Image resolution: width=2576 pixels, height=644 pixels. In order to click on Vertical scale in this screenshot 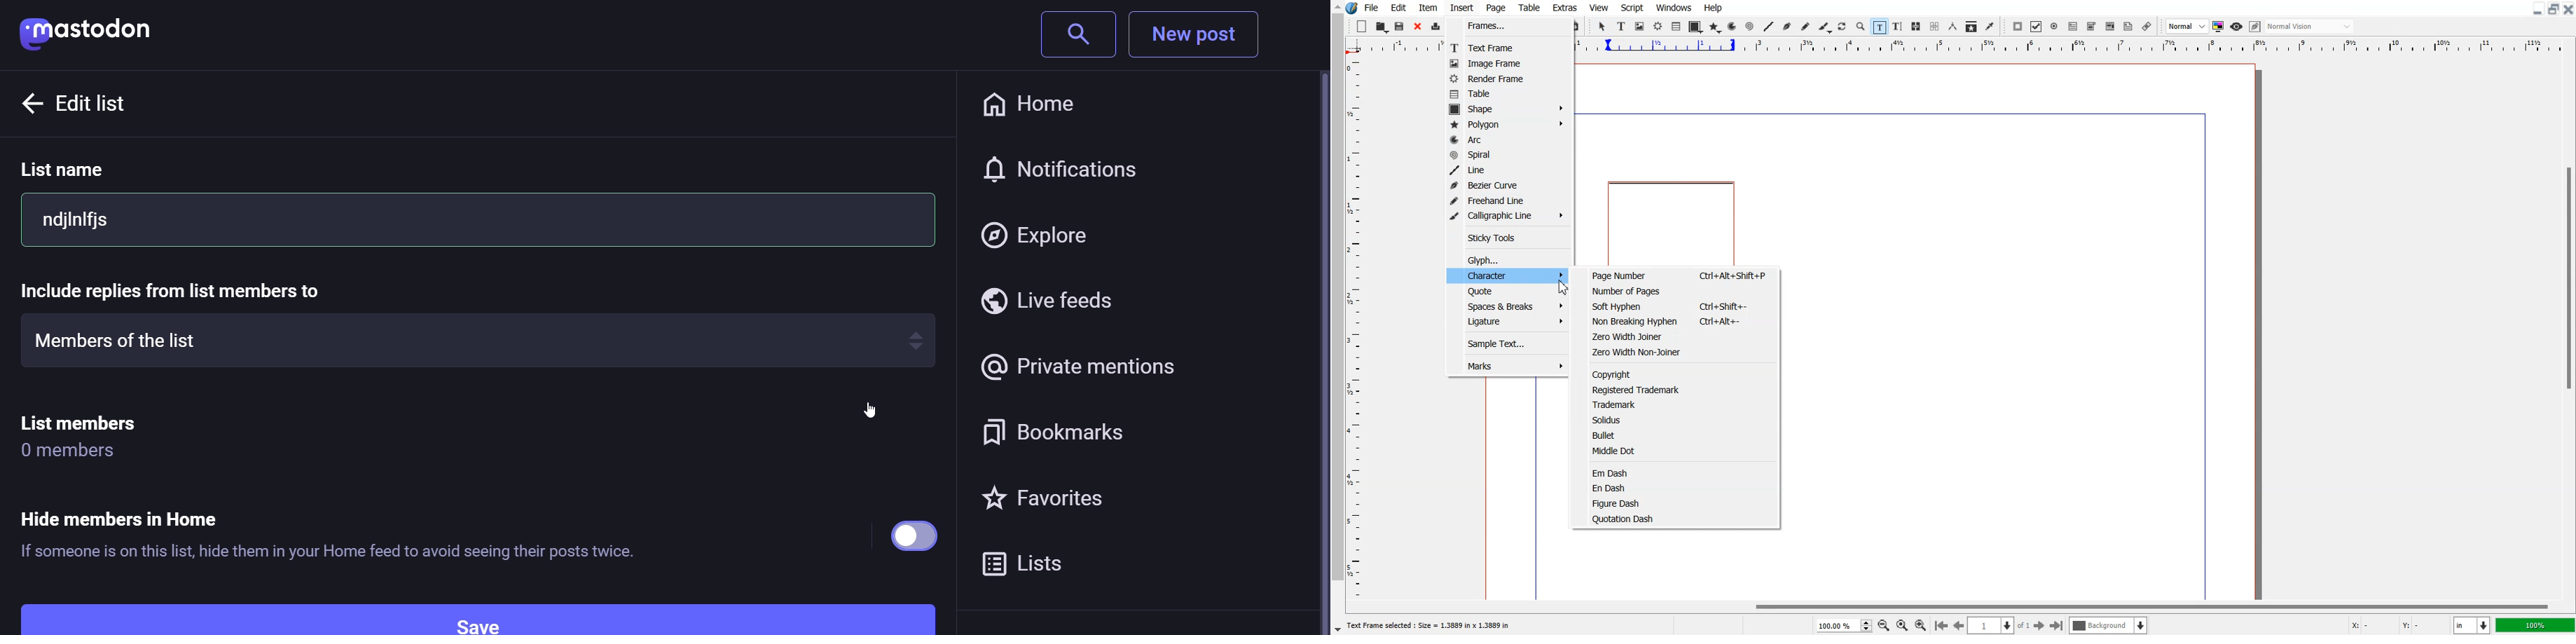, I will do `click(1354, 328)`.